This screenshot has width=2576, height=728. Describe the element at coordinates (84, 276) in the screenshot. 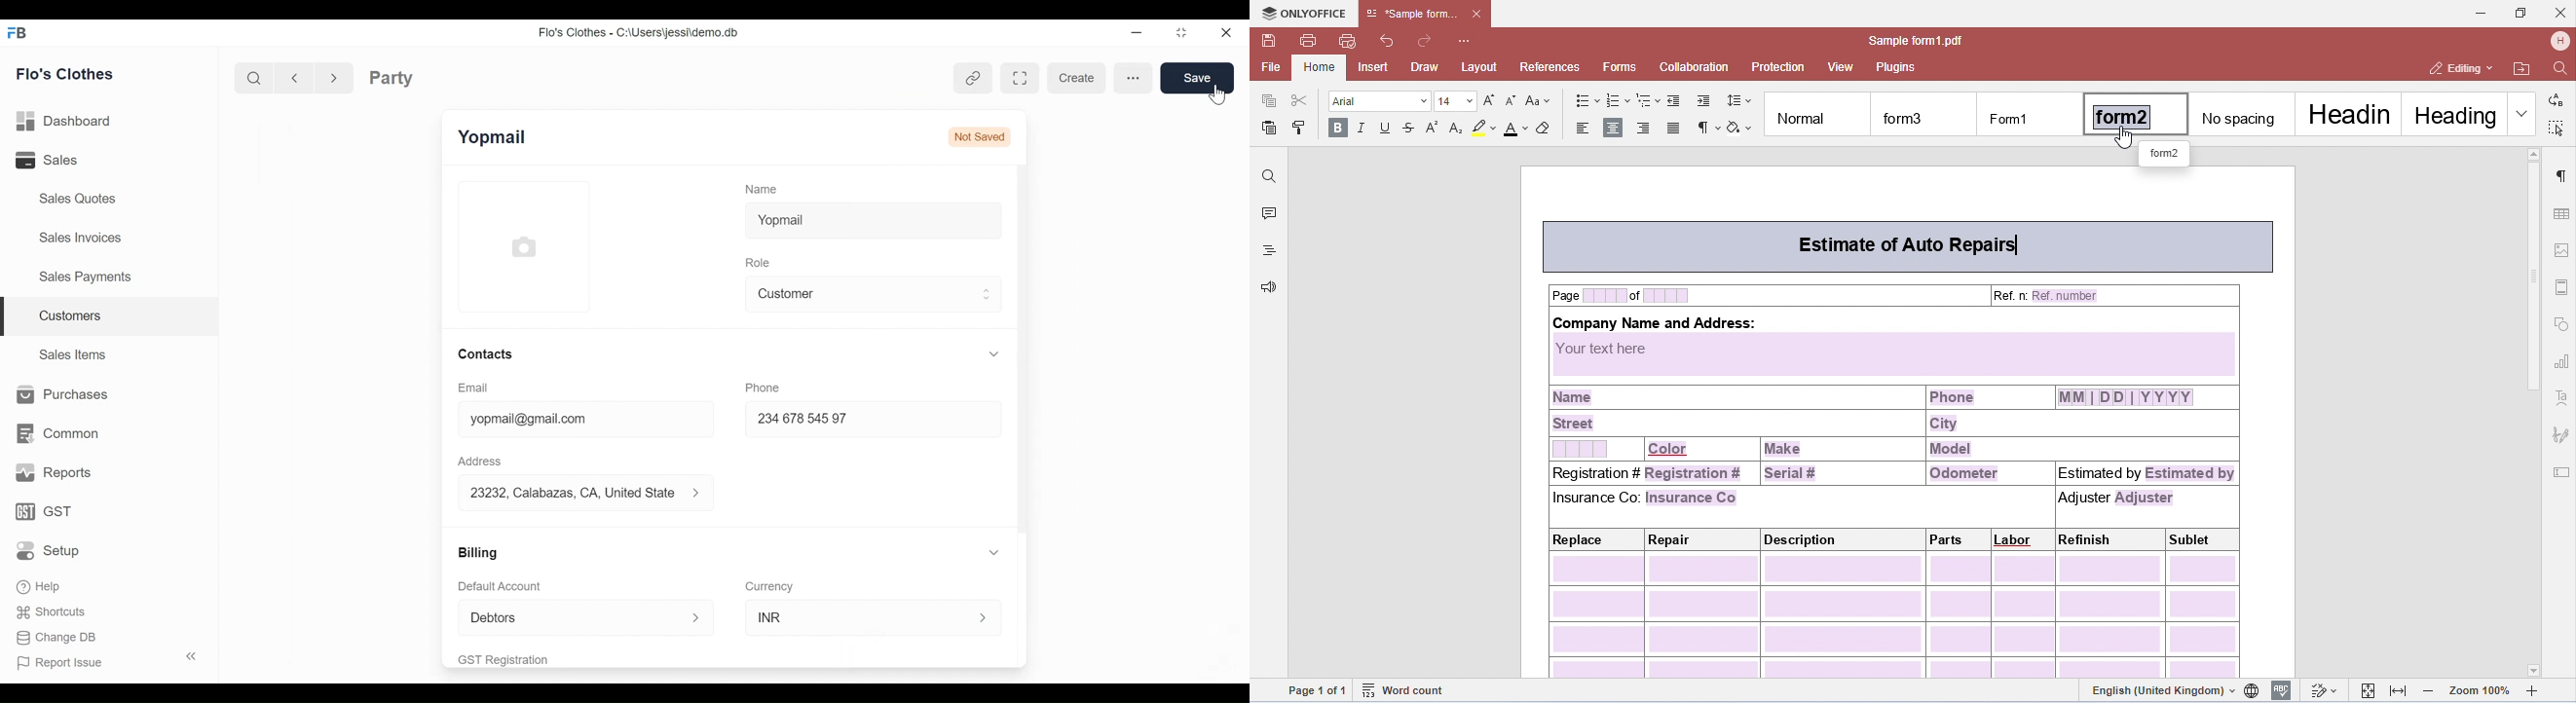

I see `Sales Payments` at that location.